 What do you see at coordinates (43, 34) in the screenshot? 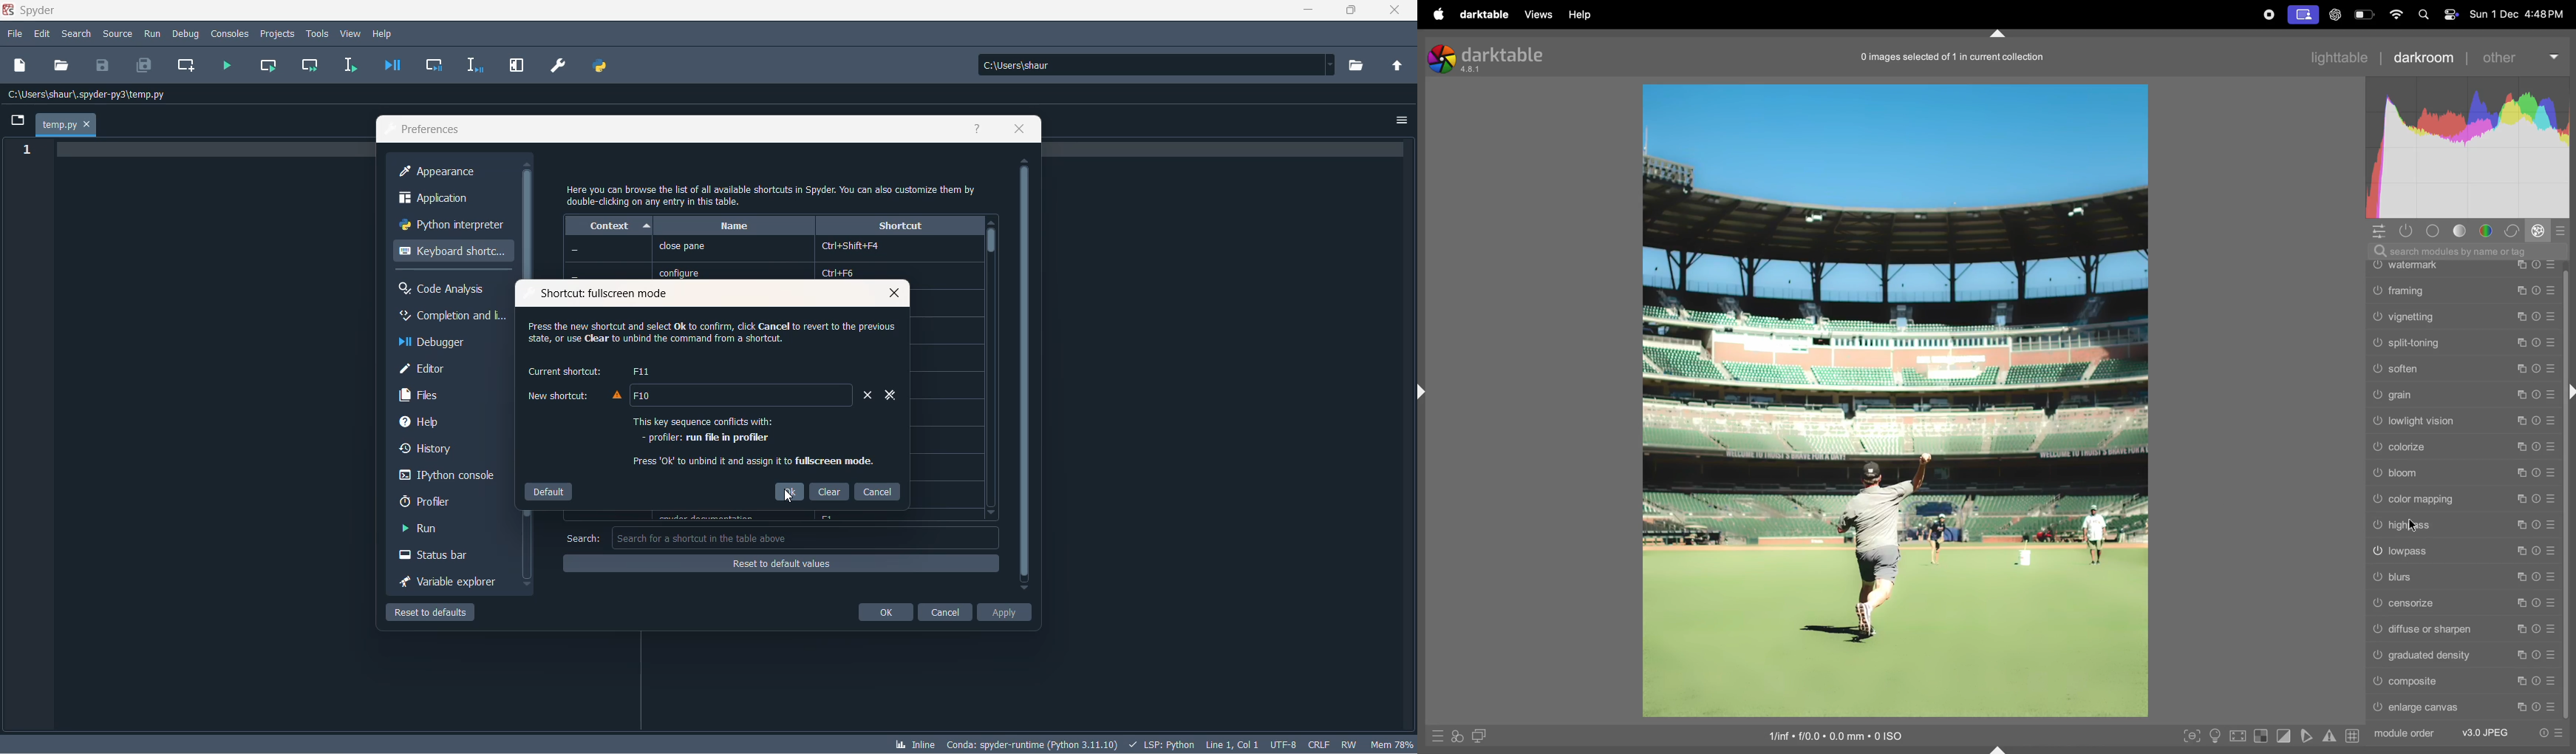
I see `edit` at bounding box center [43, 34].